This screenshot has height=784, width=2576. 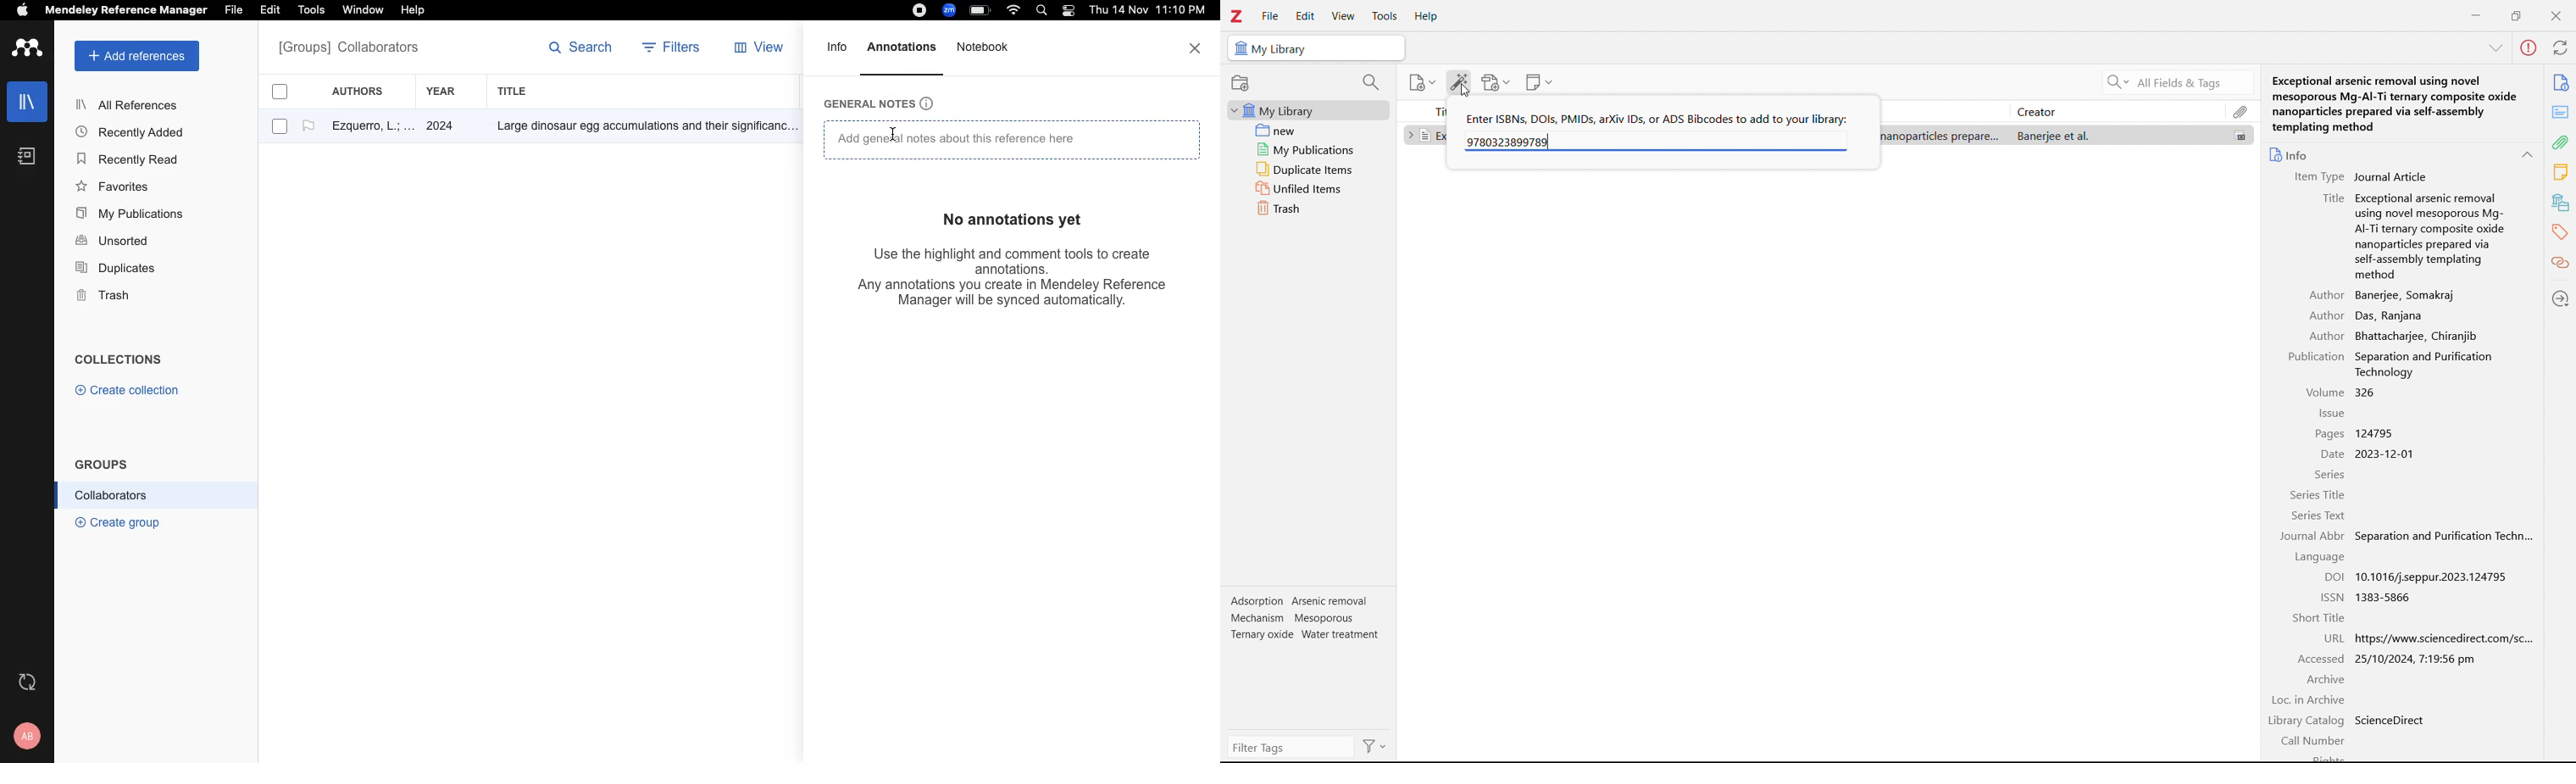 I want to click on minimize, so click(x=2476, y=14).